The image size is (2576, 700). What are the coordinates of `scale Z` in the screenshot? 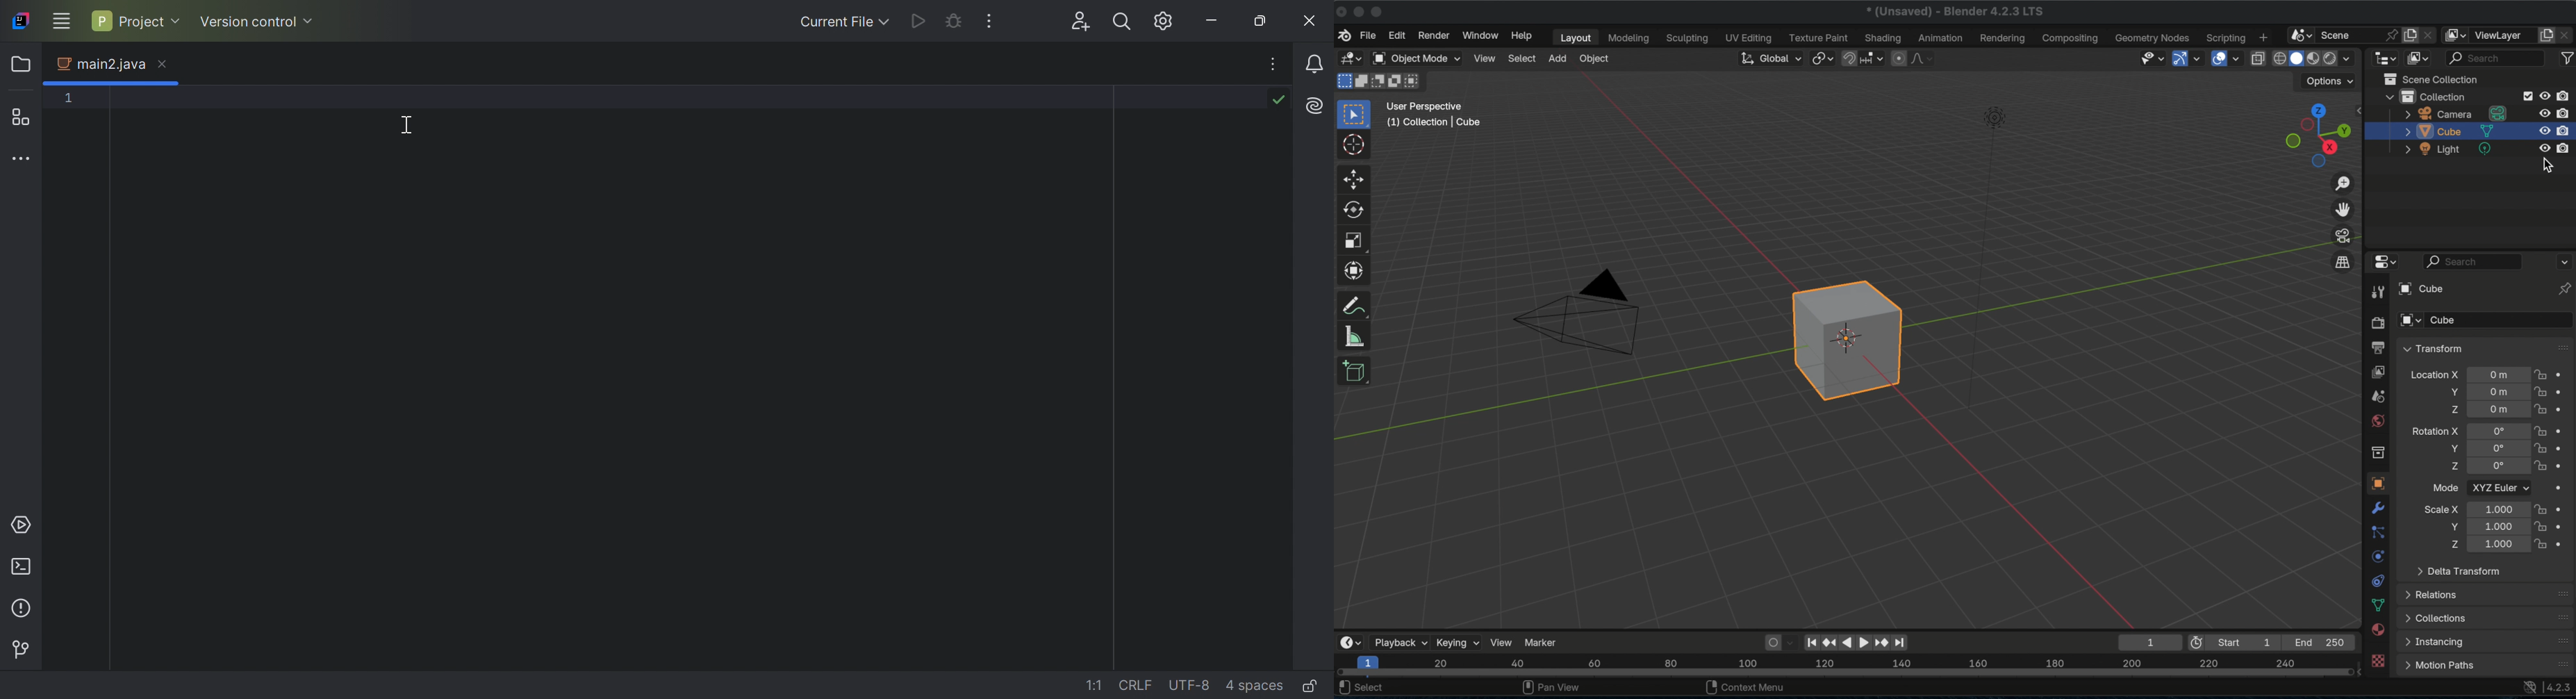 It's located at (2451, 544).